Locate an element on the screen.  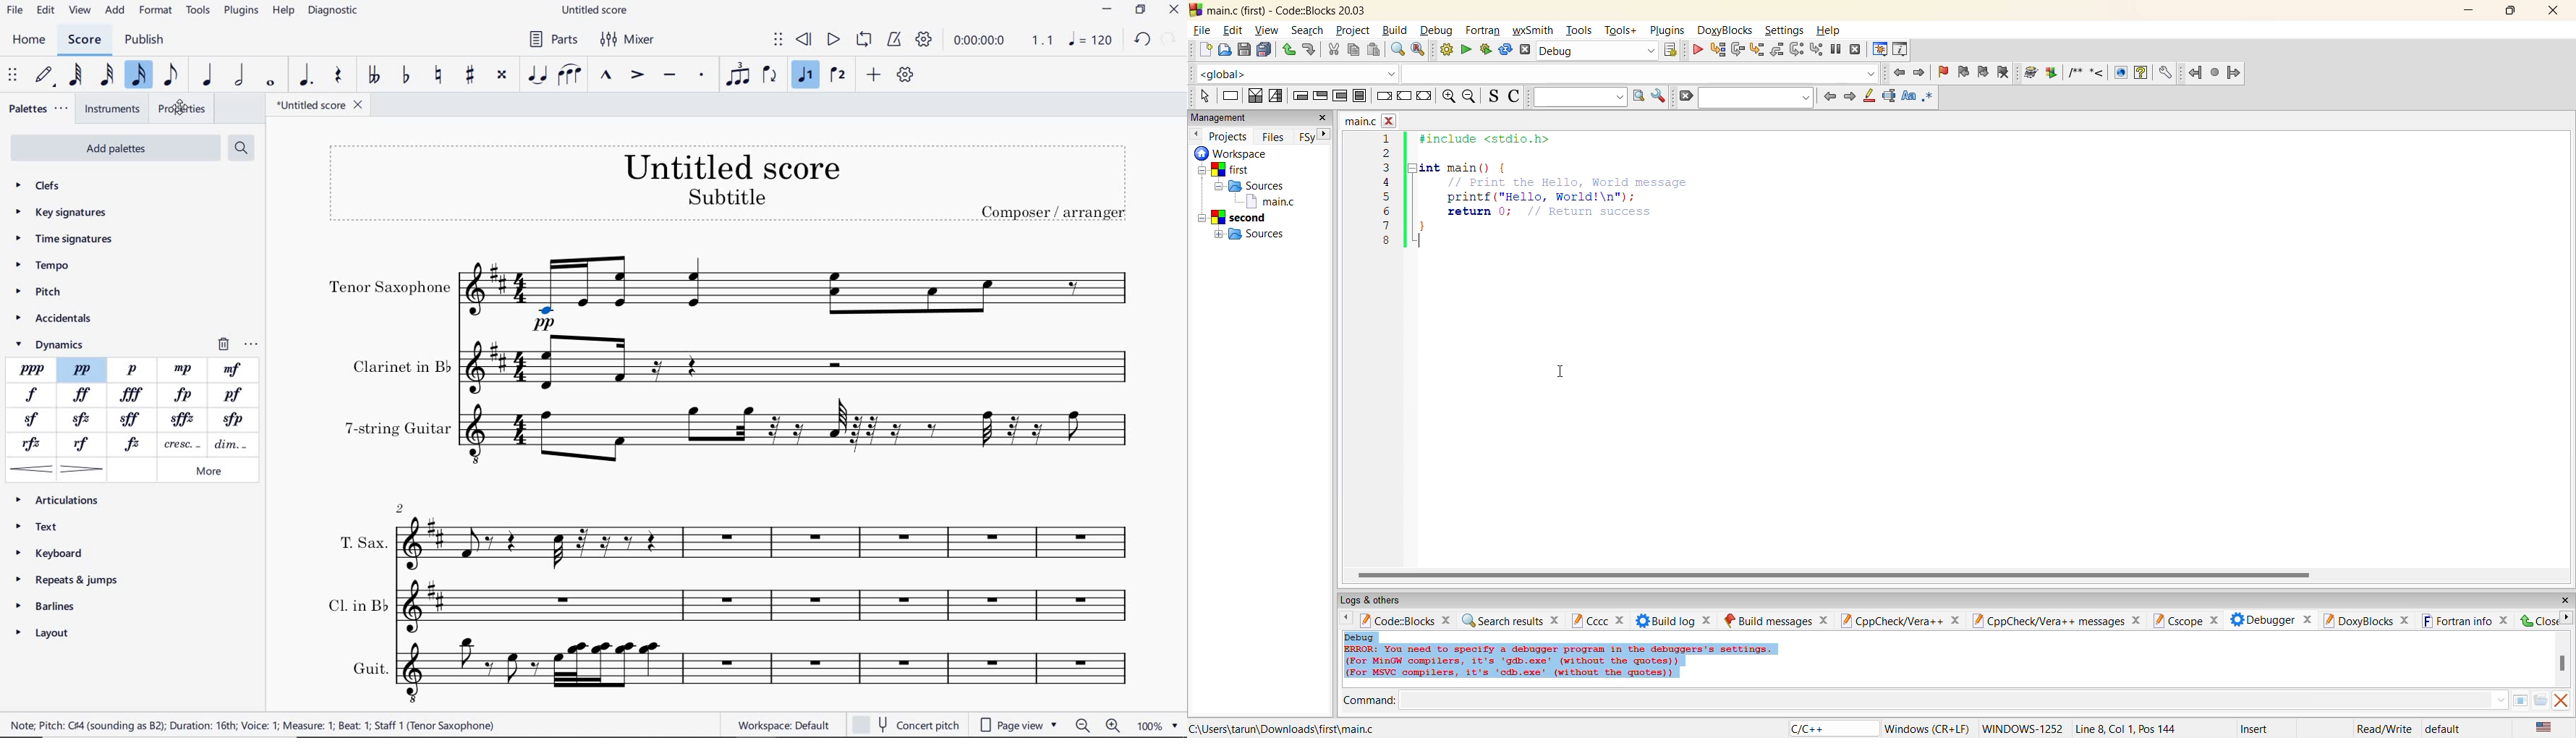
tools is located at coordinates (1581, 30).